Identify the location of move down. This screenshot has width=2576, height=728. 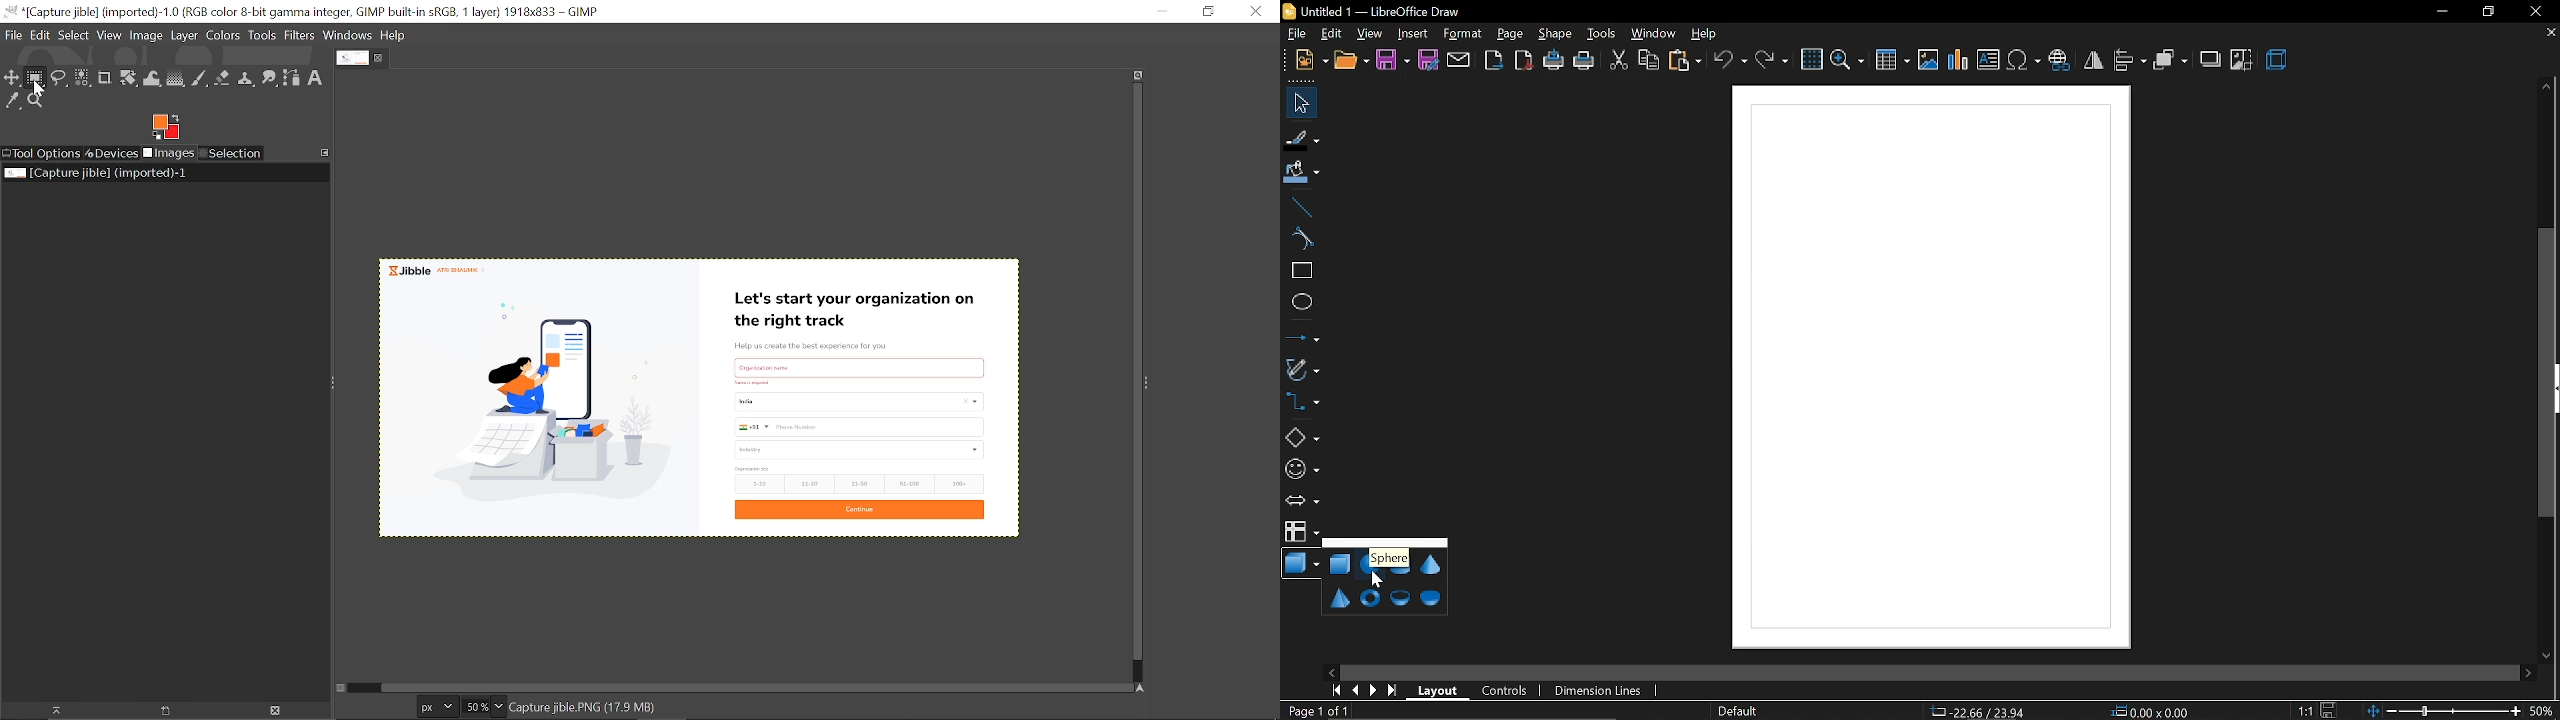
(2550, 655).